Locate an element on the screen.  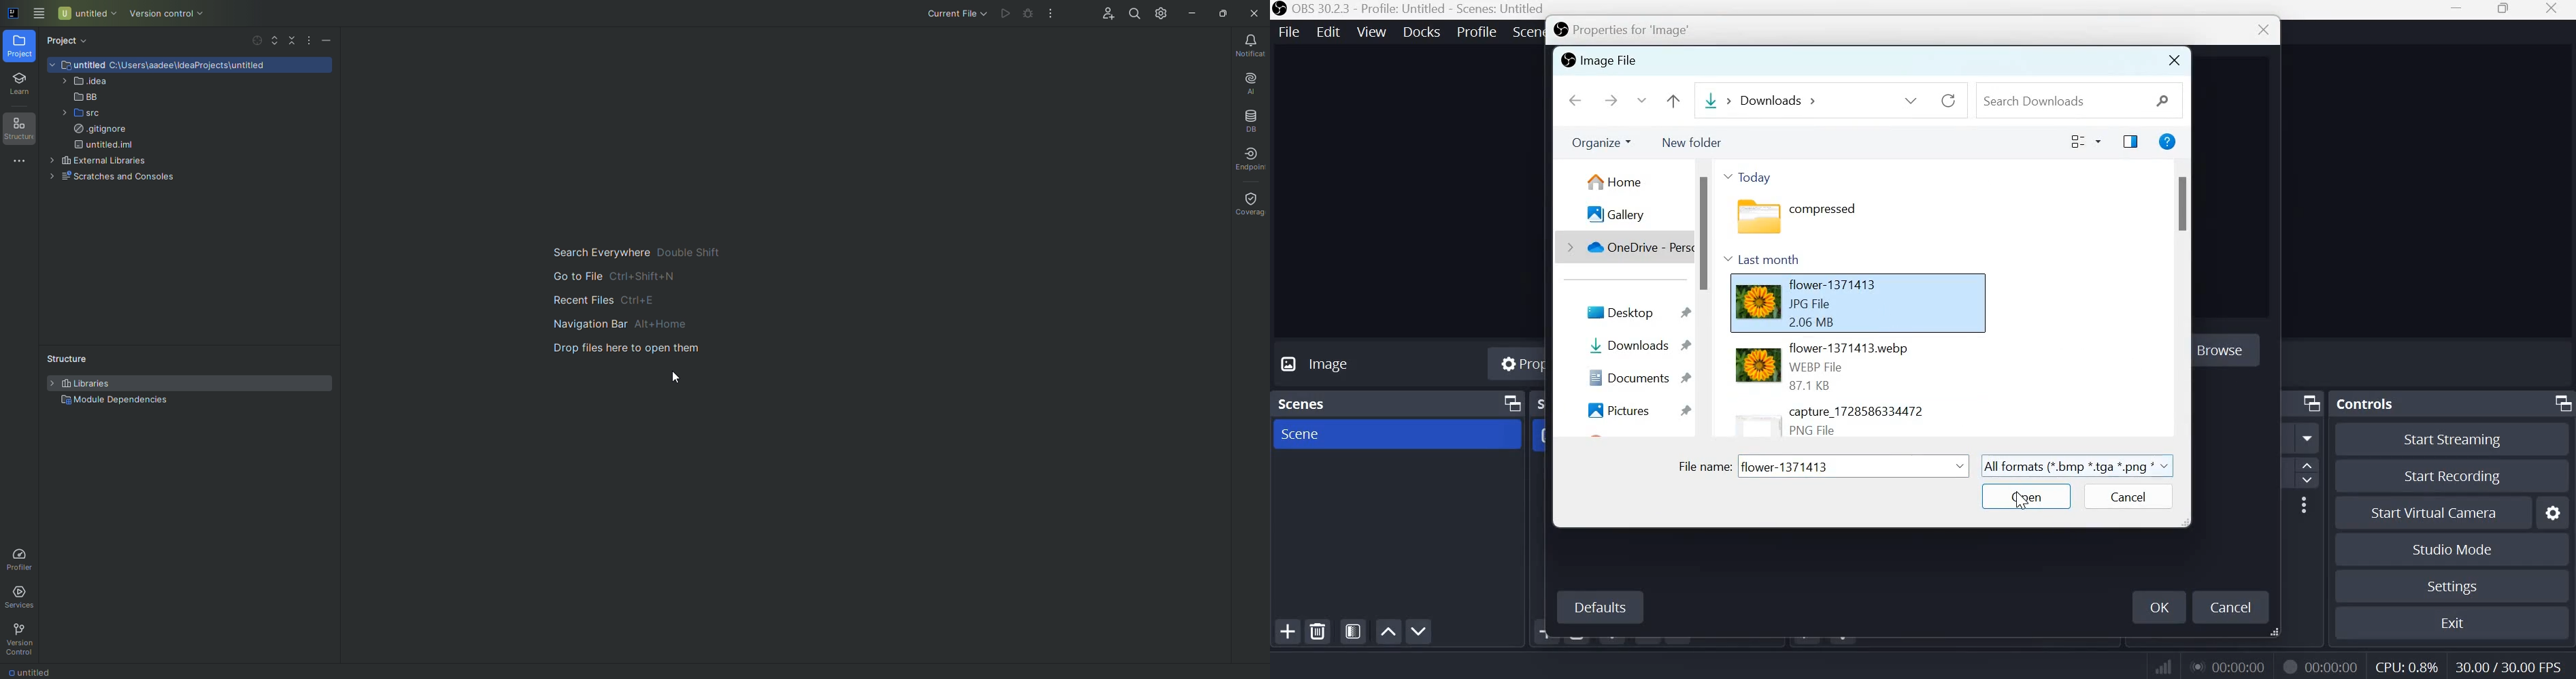
flower-1371413 is located at coordinates (1791, 467).